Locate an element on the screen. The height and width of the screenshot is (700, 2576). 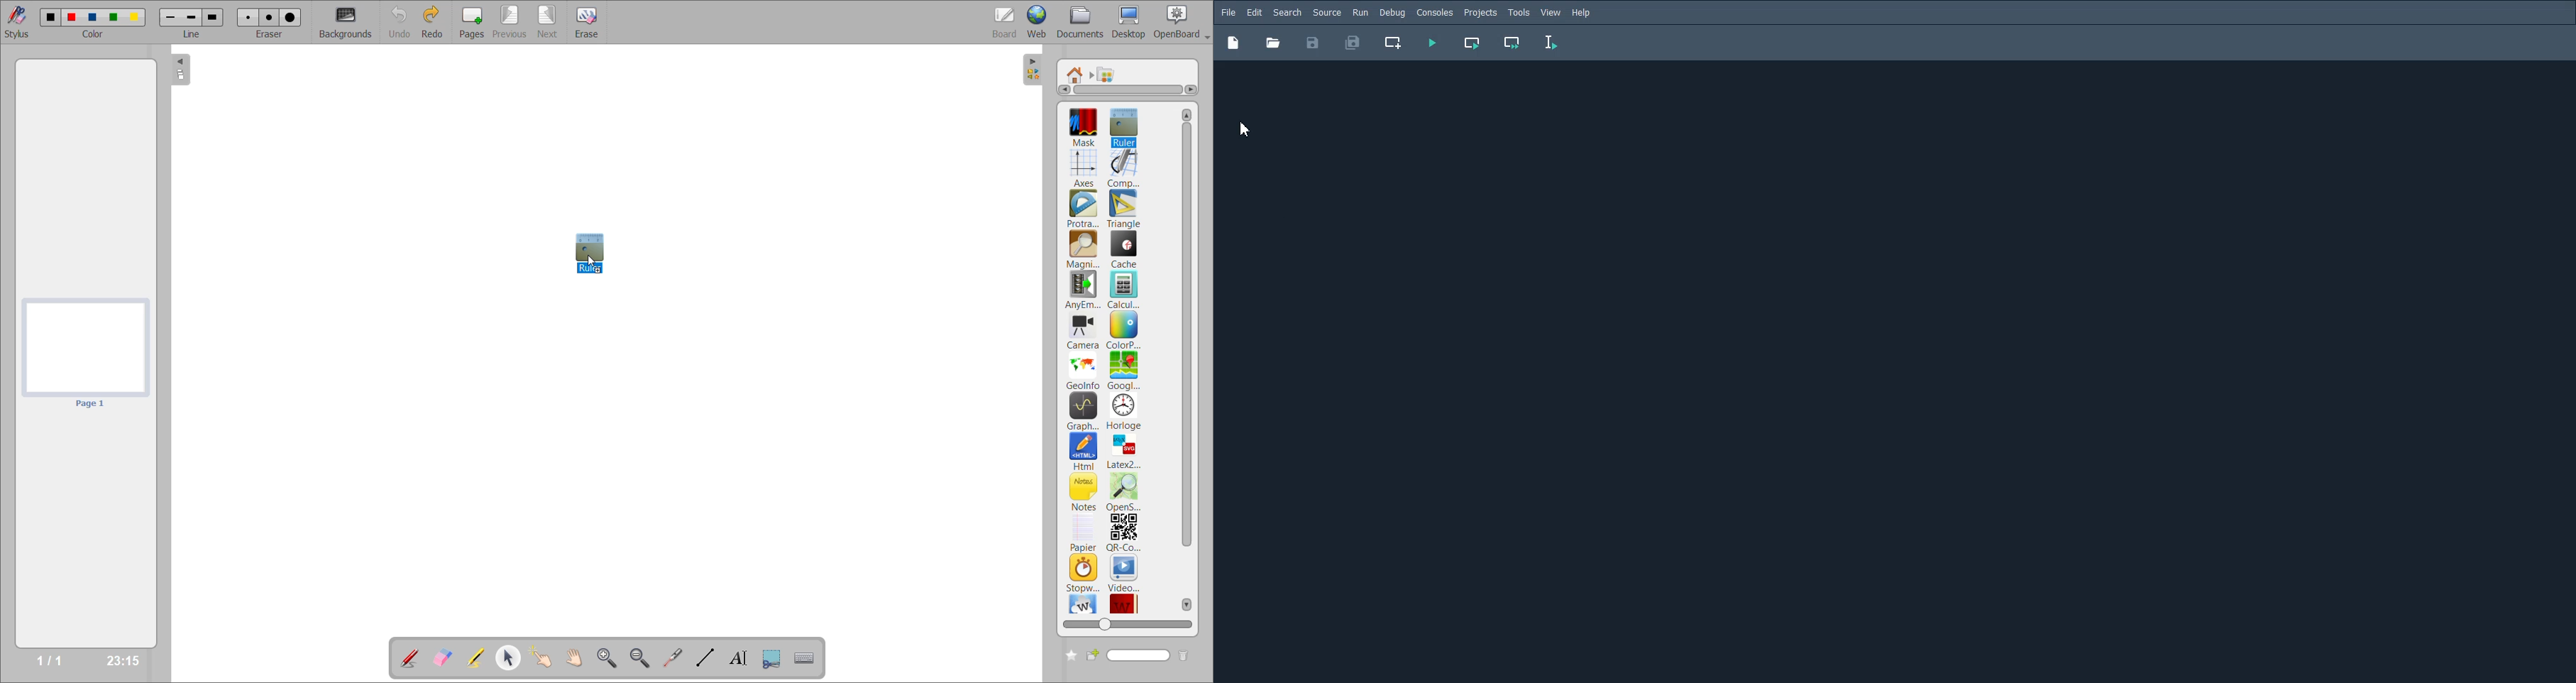
Debug is located at coordinates (1392, 12).